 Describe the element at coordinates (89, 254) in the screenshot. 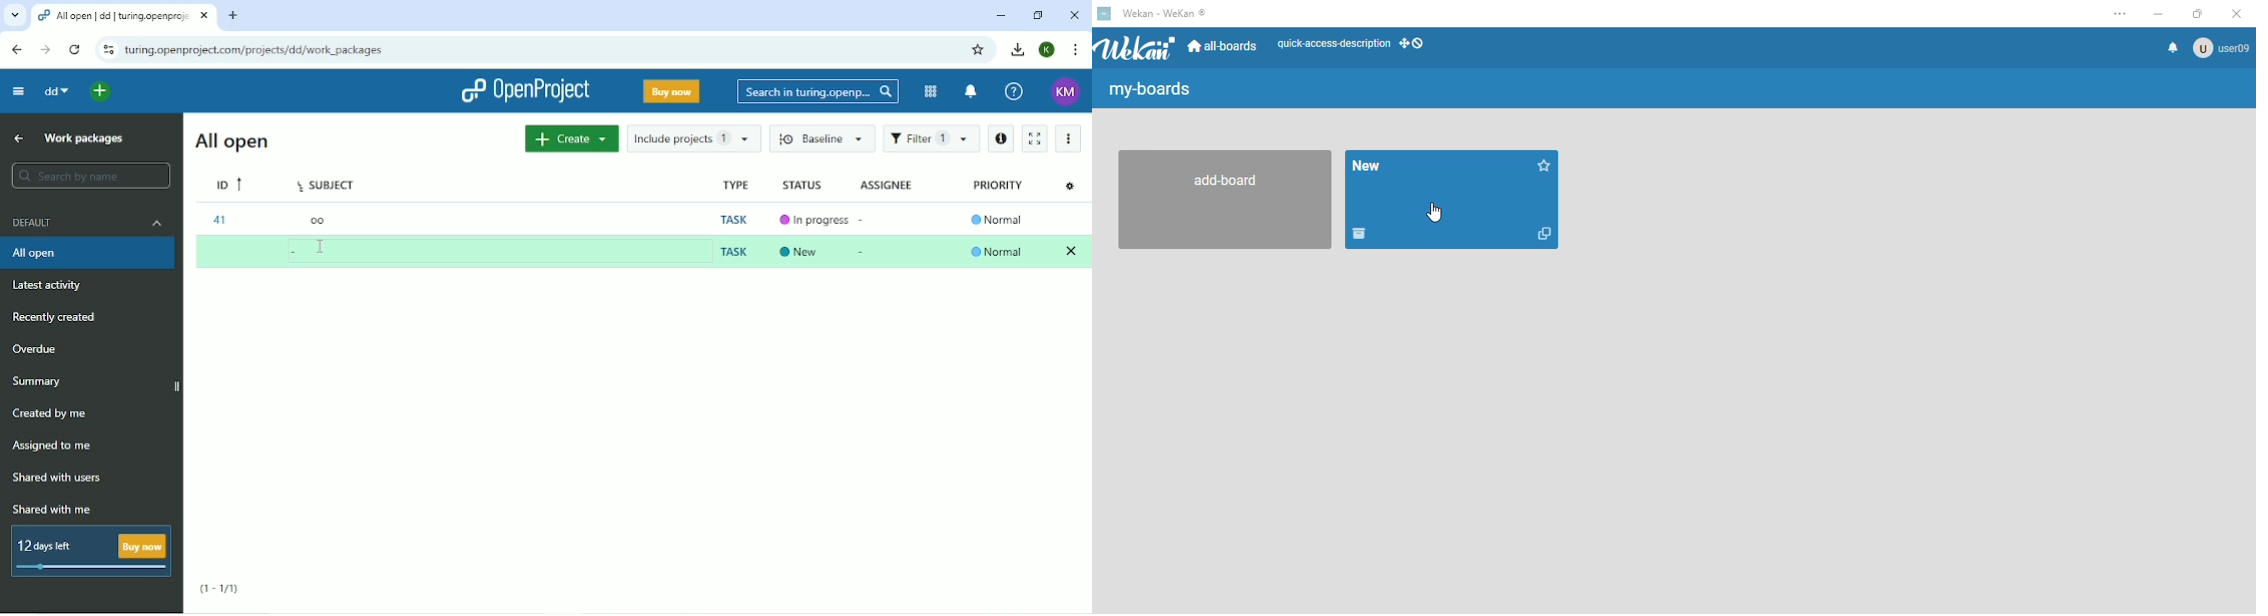

I see `All open` at that location.